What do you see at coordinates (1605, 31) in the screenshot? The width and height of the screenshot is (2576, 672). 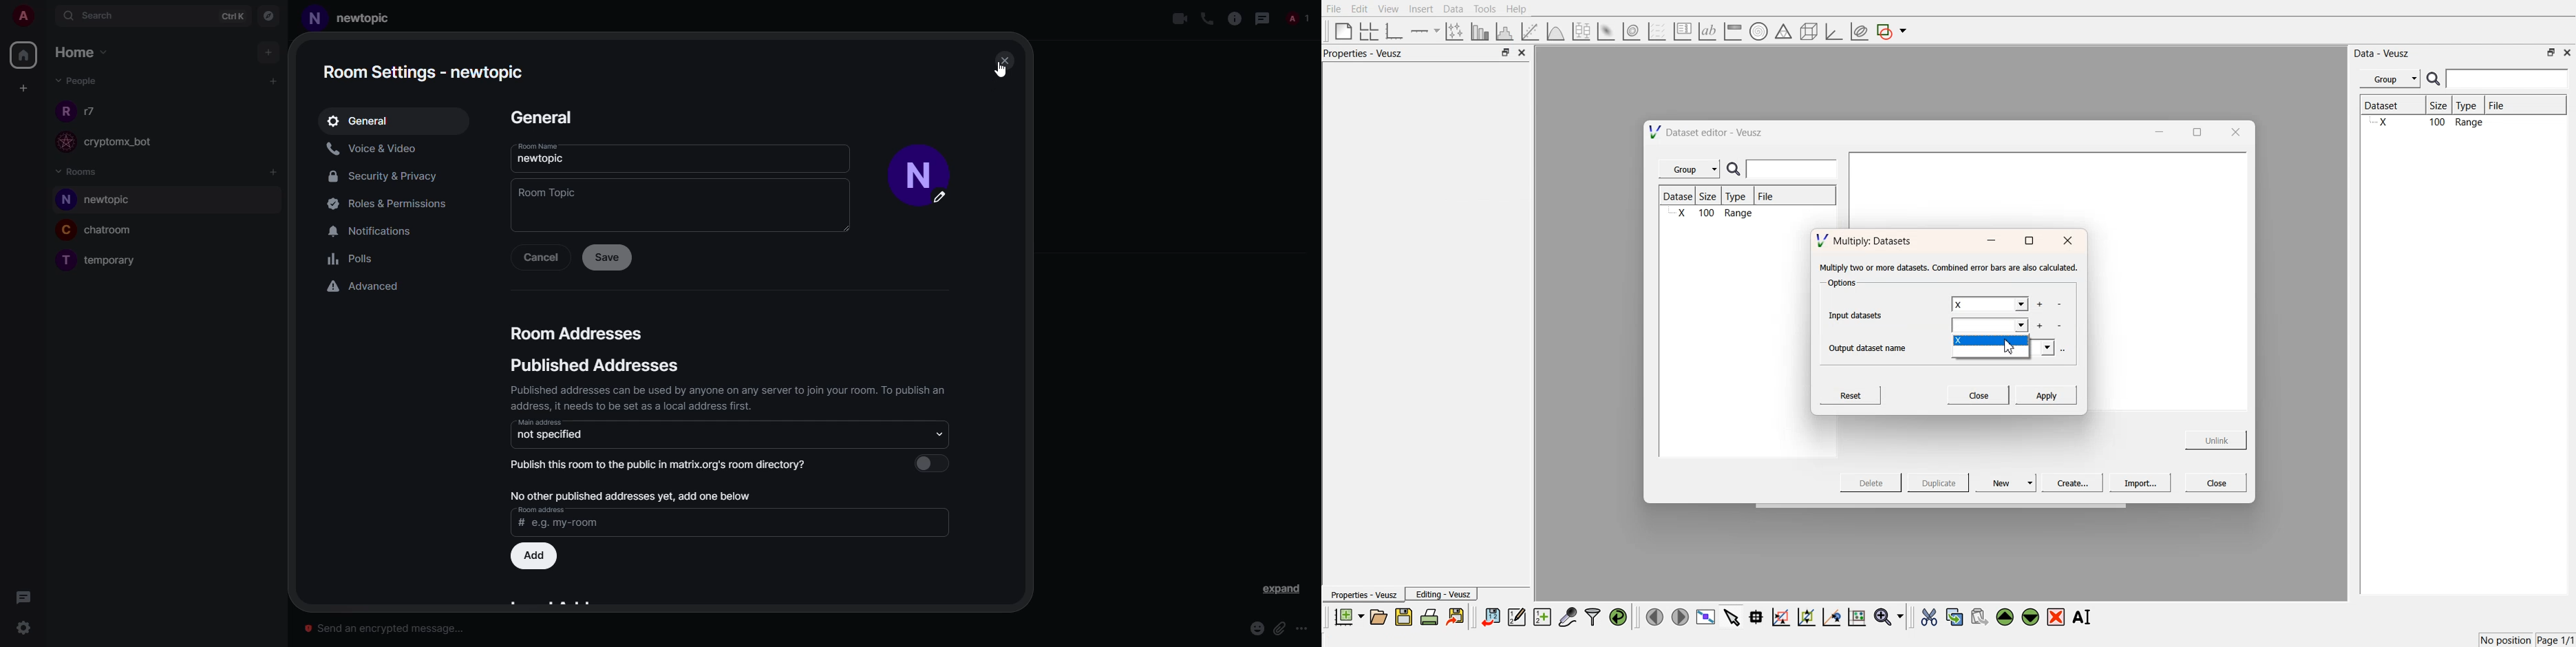 I see `plot a 2d datasets as image` at bounding box center [1605, 31].